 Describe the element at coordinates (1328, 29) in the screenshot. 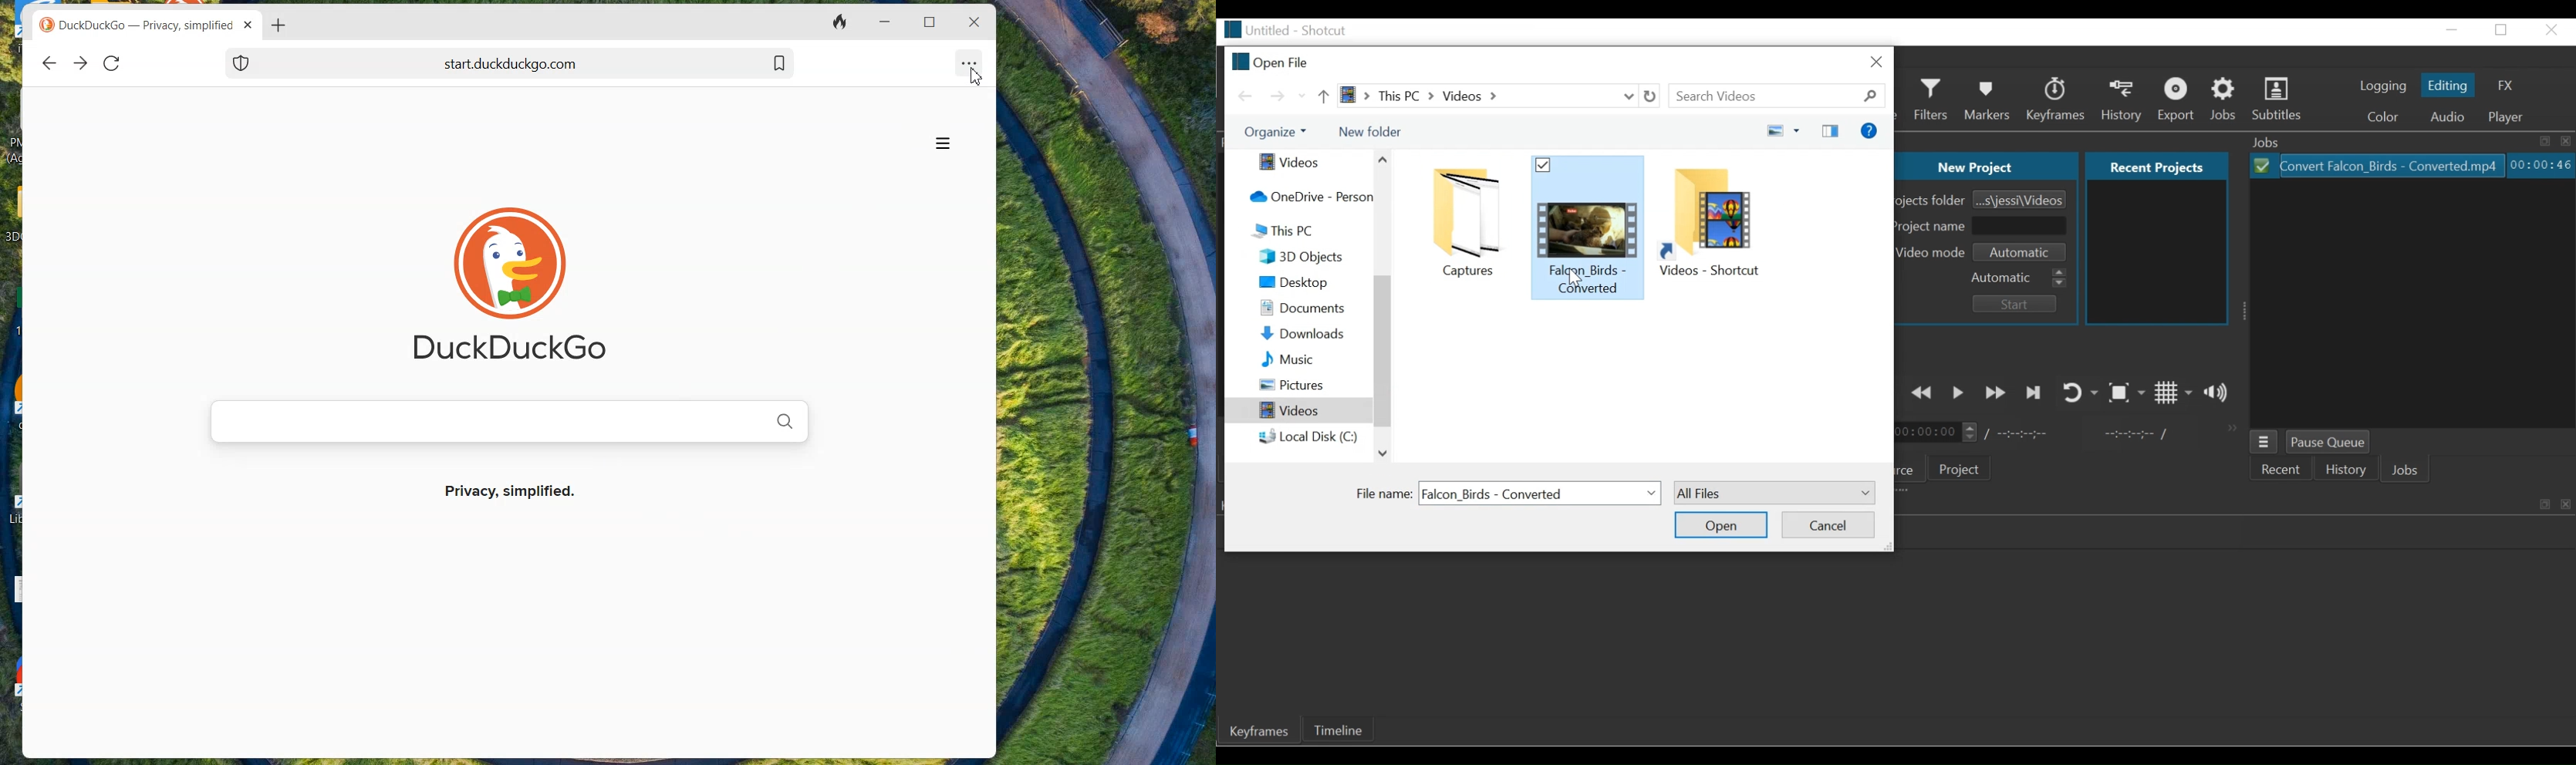

I see `Shotcut` at that location.